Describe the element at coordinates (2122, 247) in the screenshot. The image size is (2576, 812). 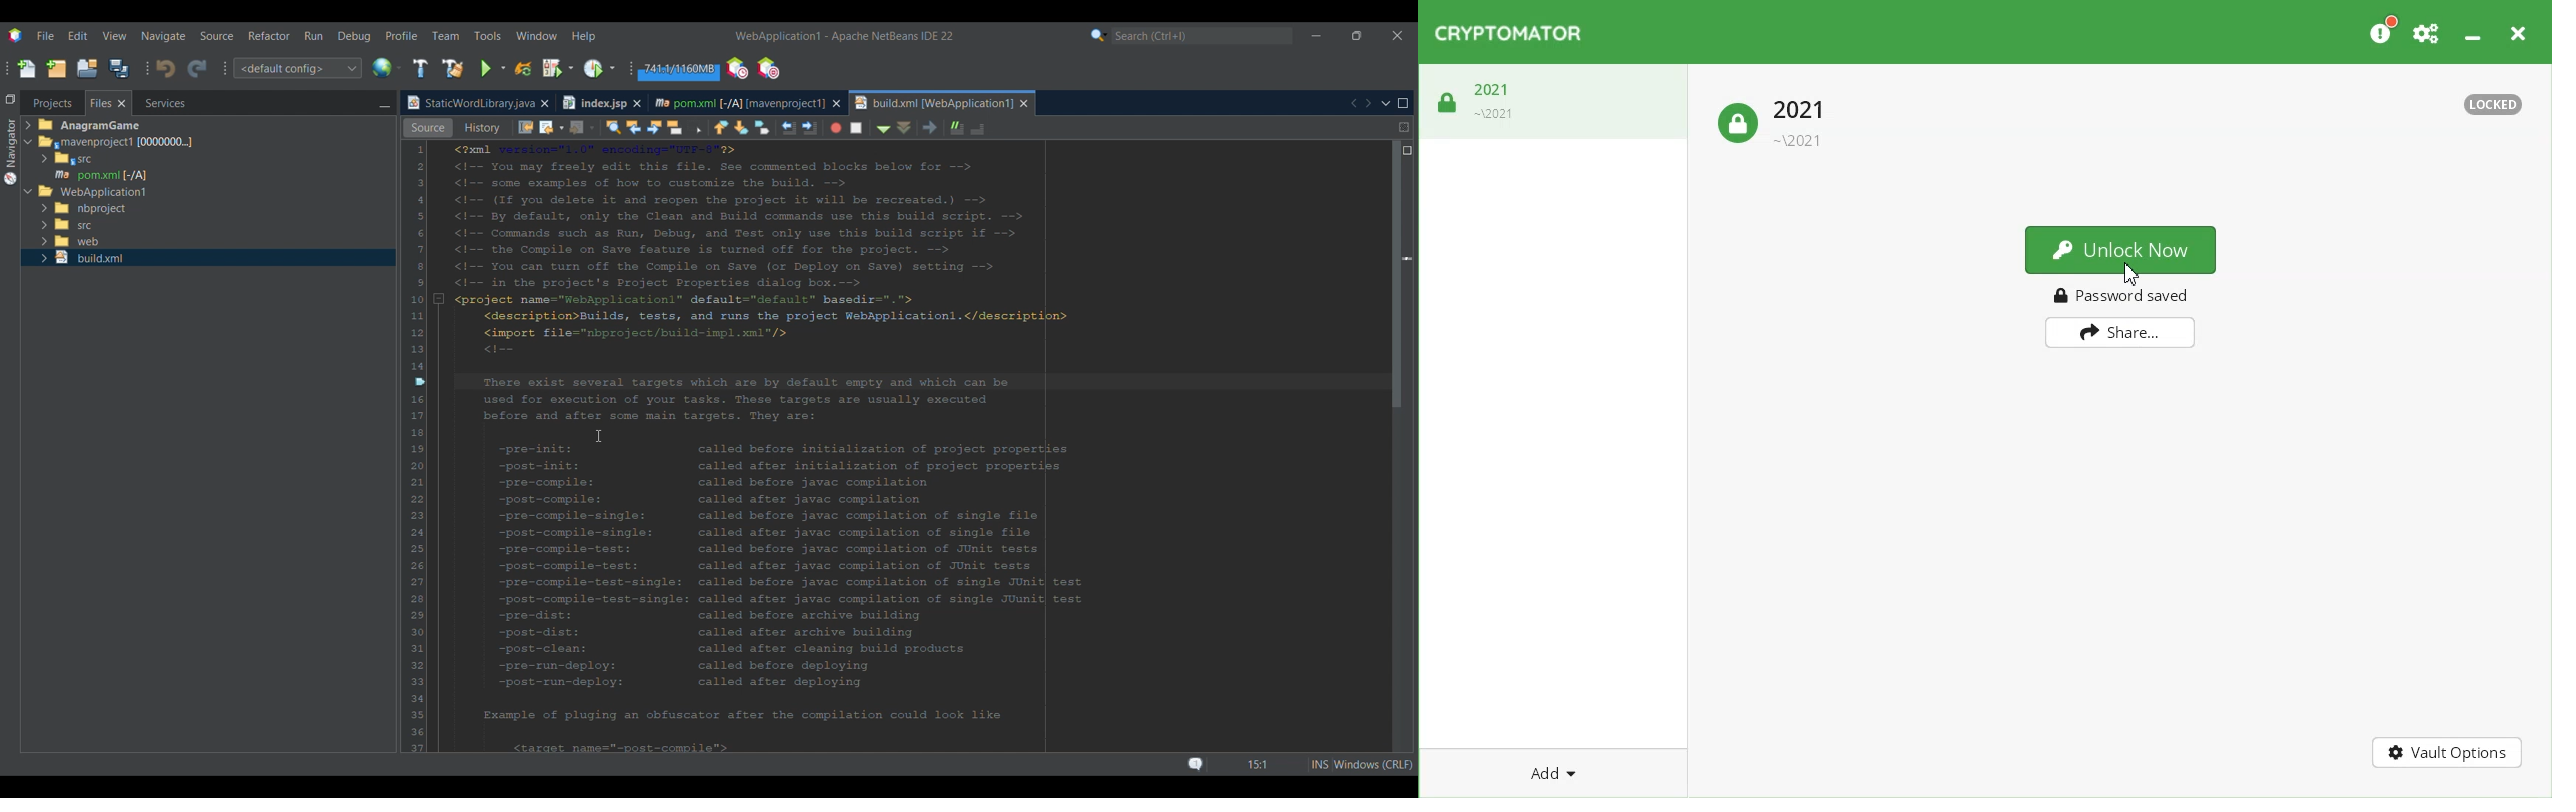
I see `Unlock Now` at that location.